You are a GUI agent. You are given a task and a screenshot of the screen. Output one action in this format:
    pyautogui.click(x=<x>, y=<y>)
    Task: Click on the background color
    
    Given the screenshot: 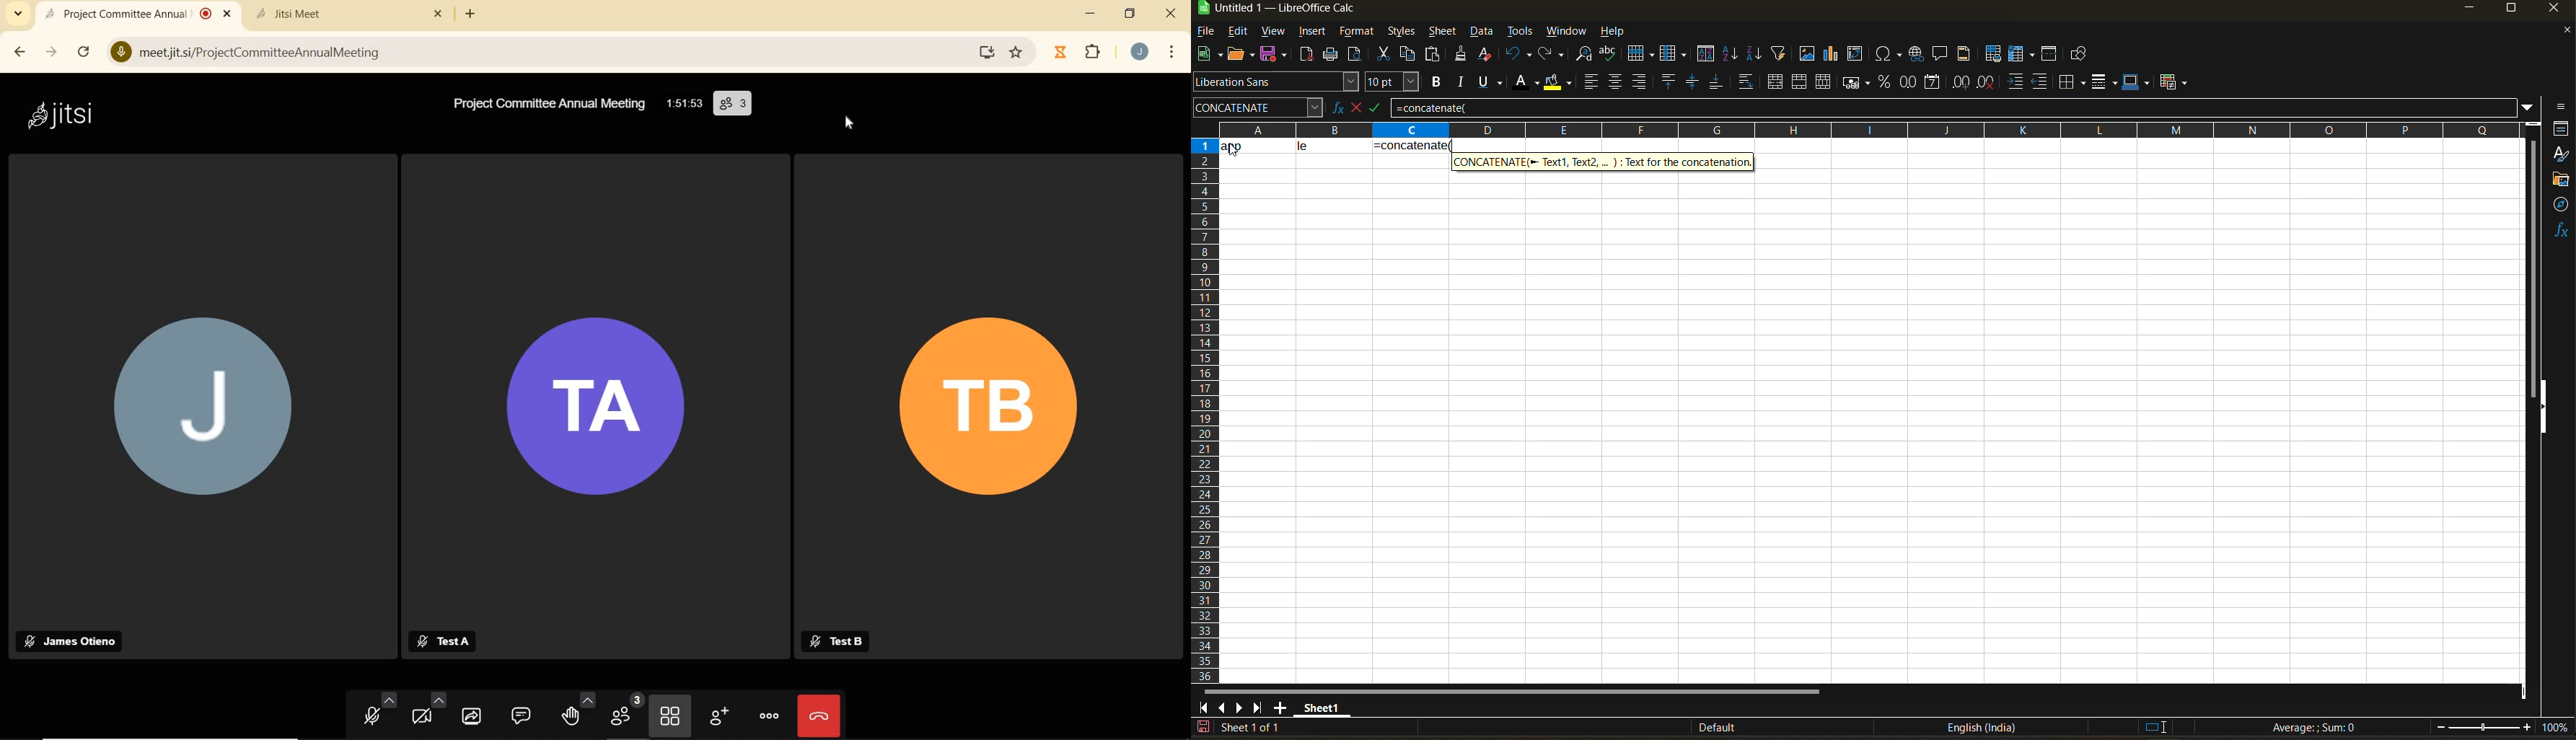 What is the action you would take?
    pyautogui.click(x=1557, y=83)
    